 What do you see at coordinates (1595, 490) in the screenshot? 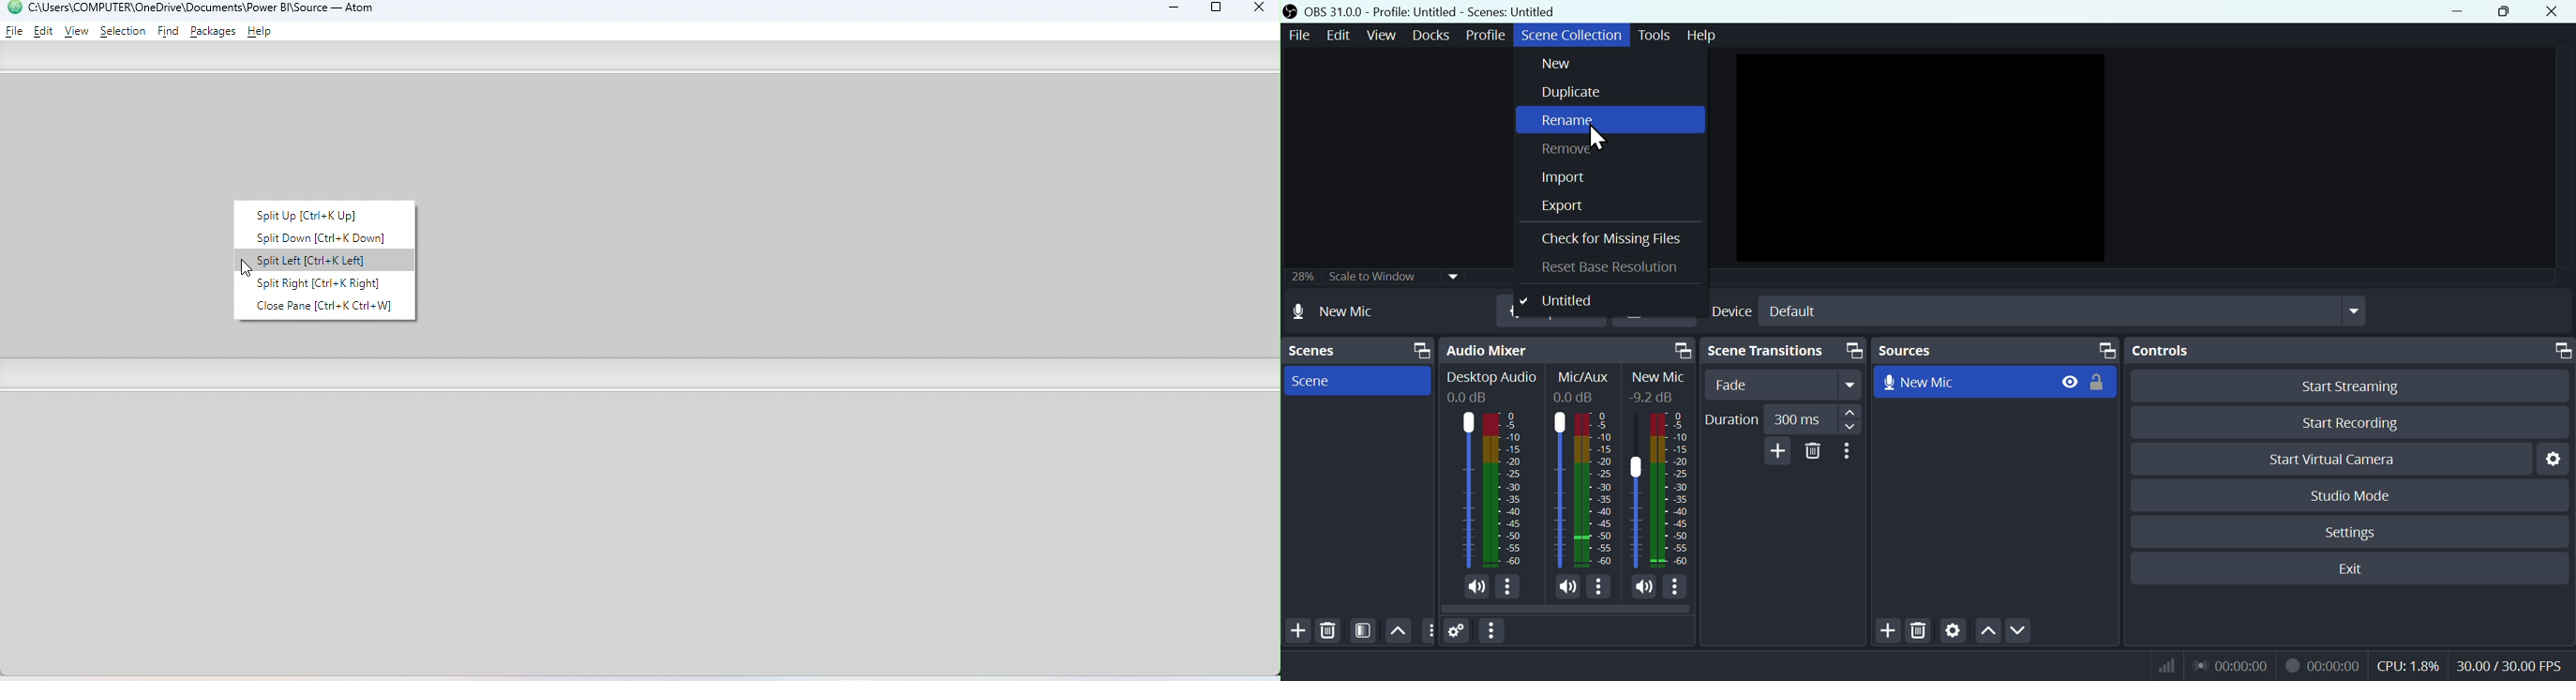
I see `Mic/Aux` at bounding box center [1595, 490].